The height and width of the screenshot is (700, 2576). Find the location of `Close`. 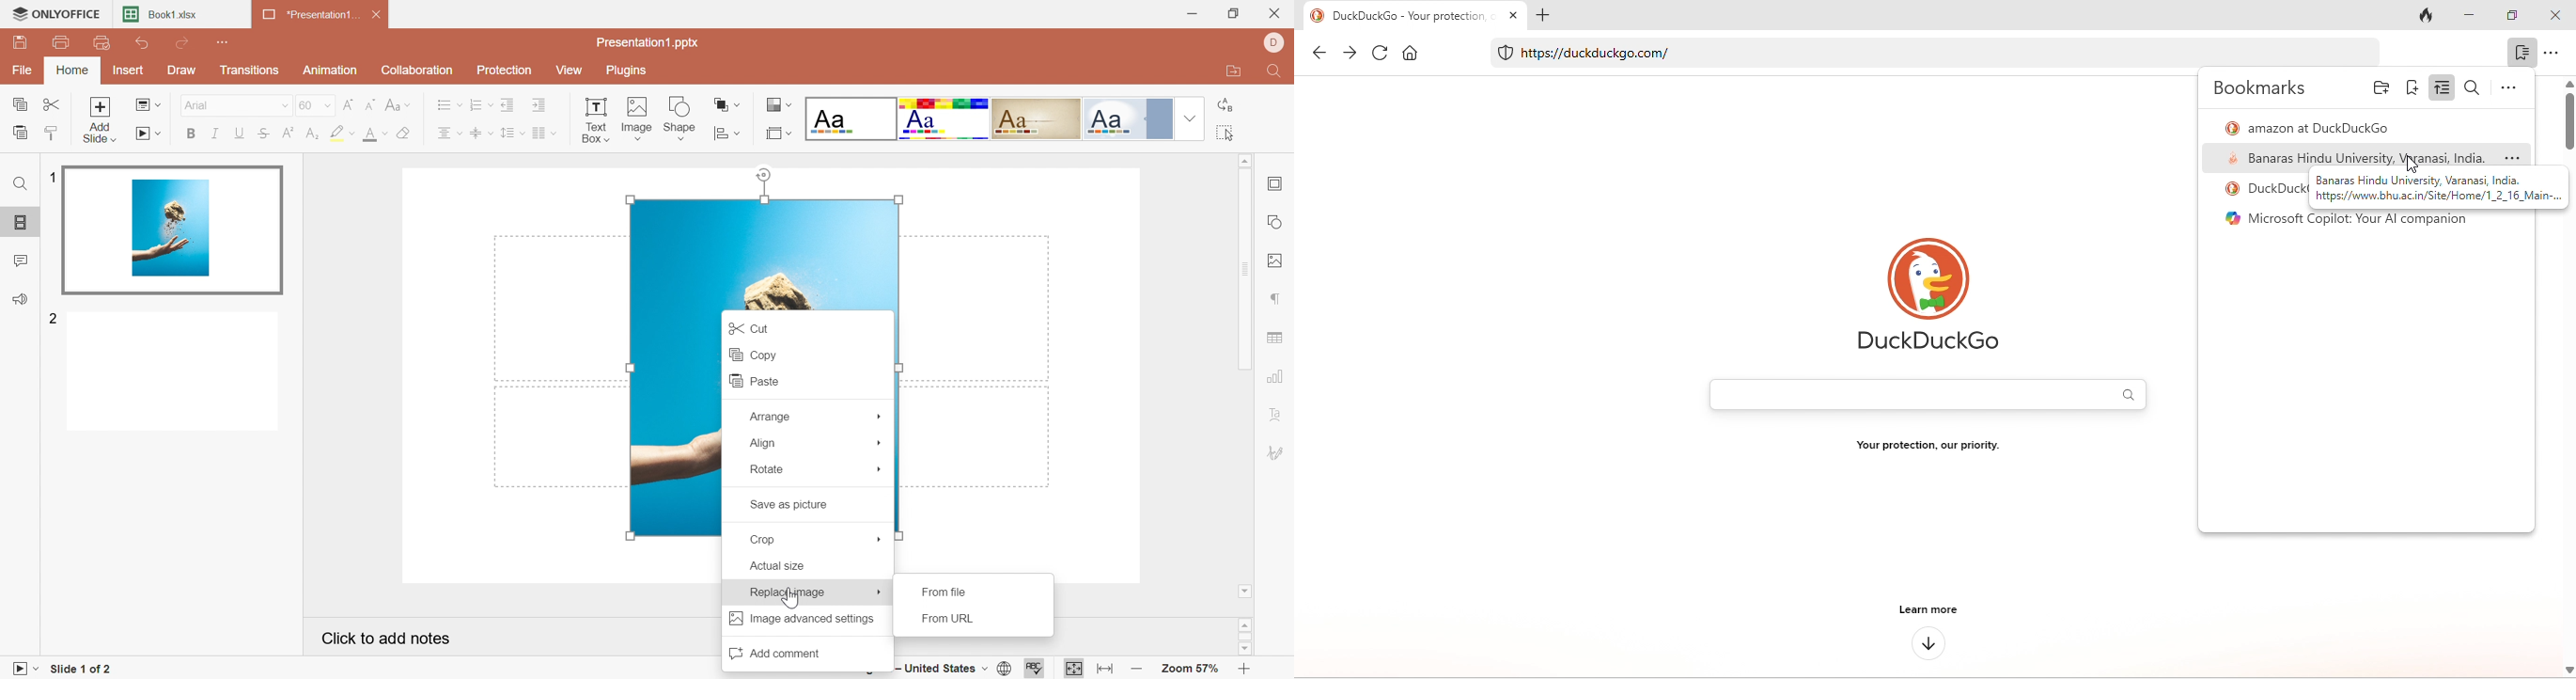

Close is located at coordinates (1278, 12).